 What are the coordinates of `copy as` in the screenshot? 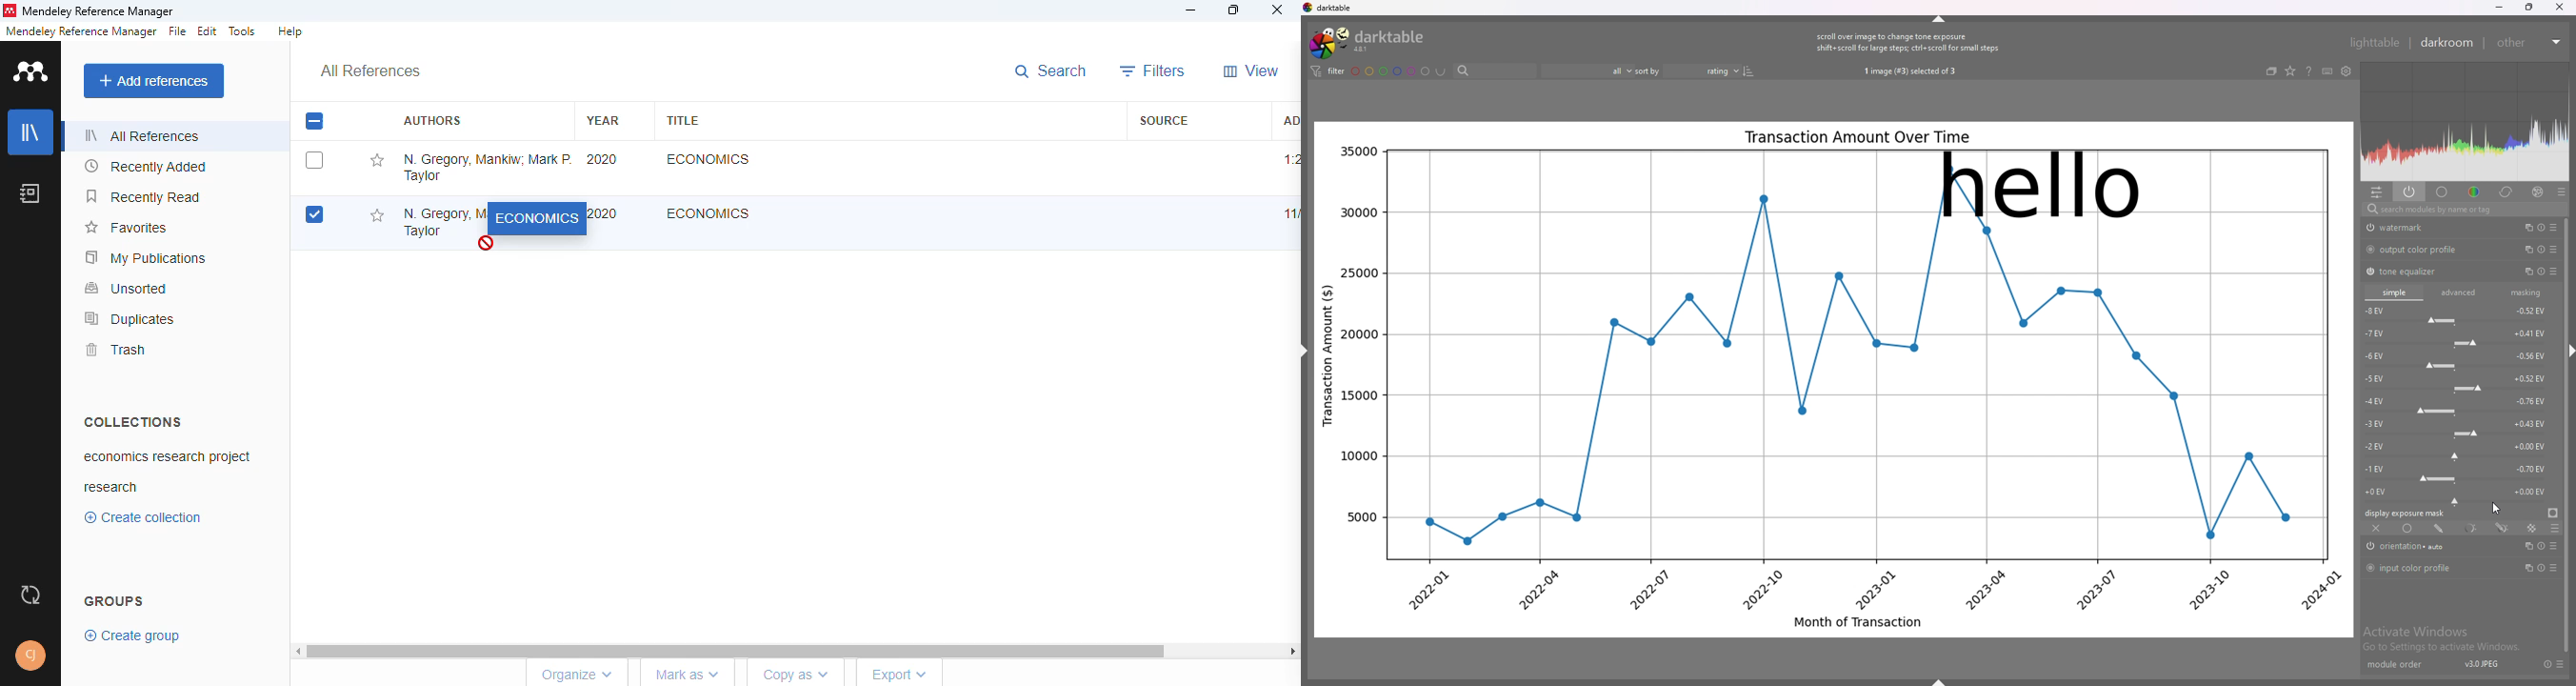 It's located at (796, 676).